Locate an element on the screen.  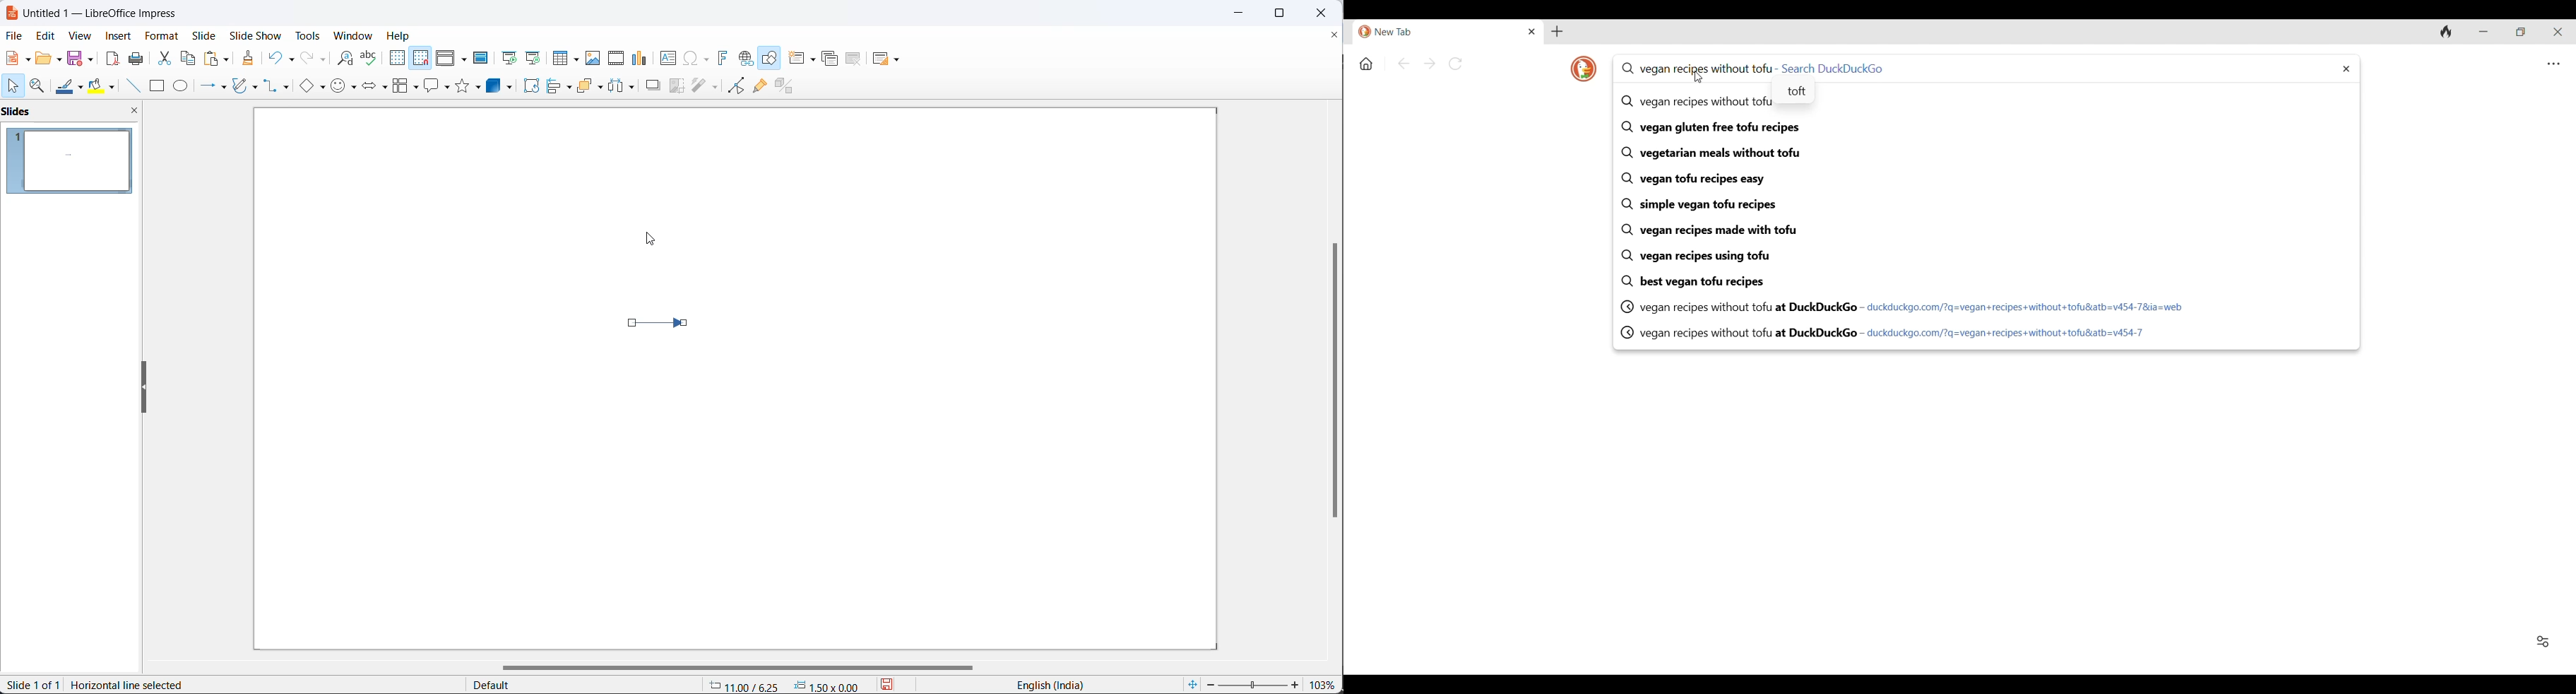
block arrow is located at coordinates (372, 88).